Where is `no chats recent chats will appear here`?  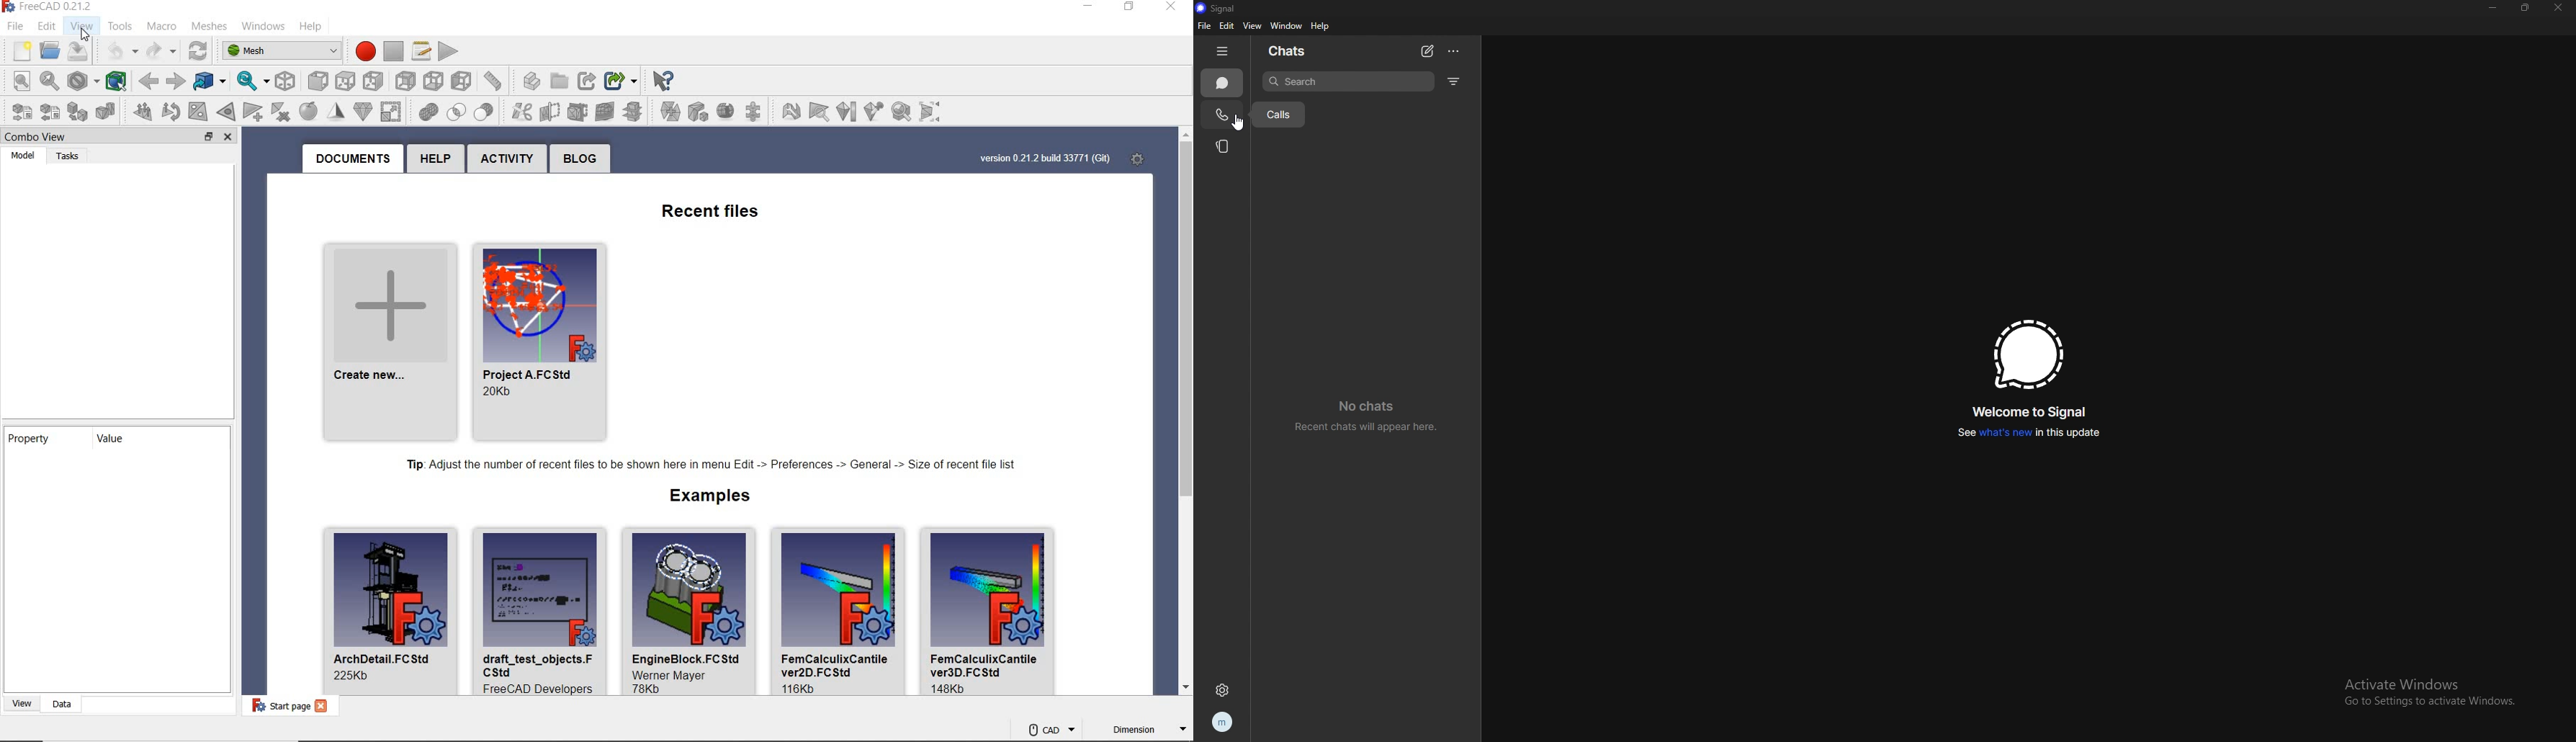 no chats recent chats will appear here is located at coordinates (1367, 416).